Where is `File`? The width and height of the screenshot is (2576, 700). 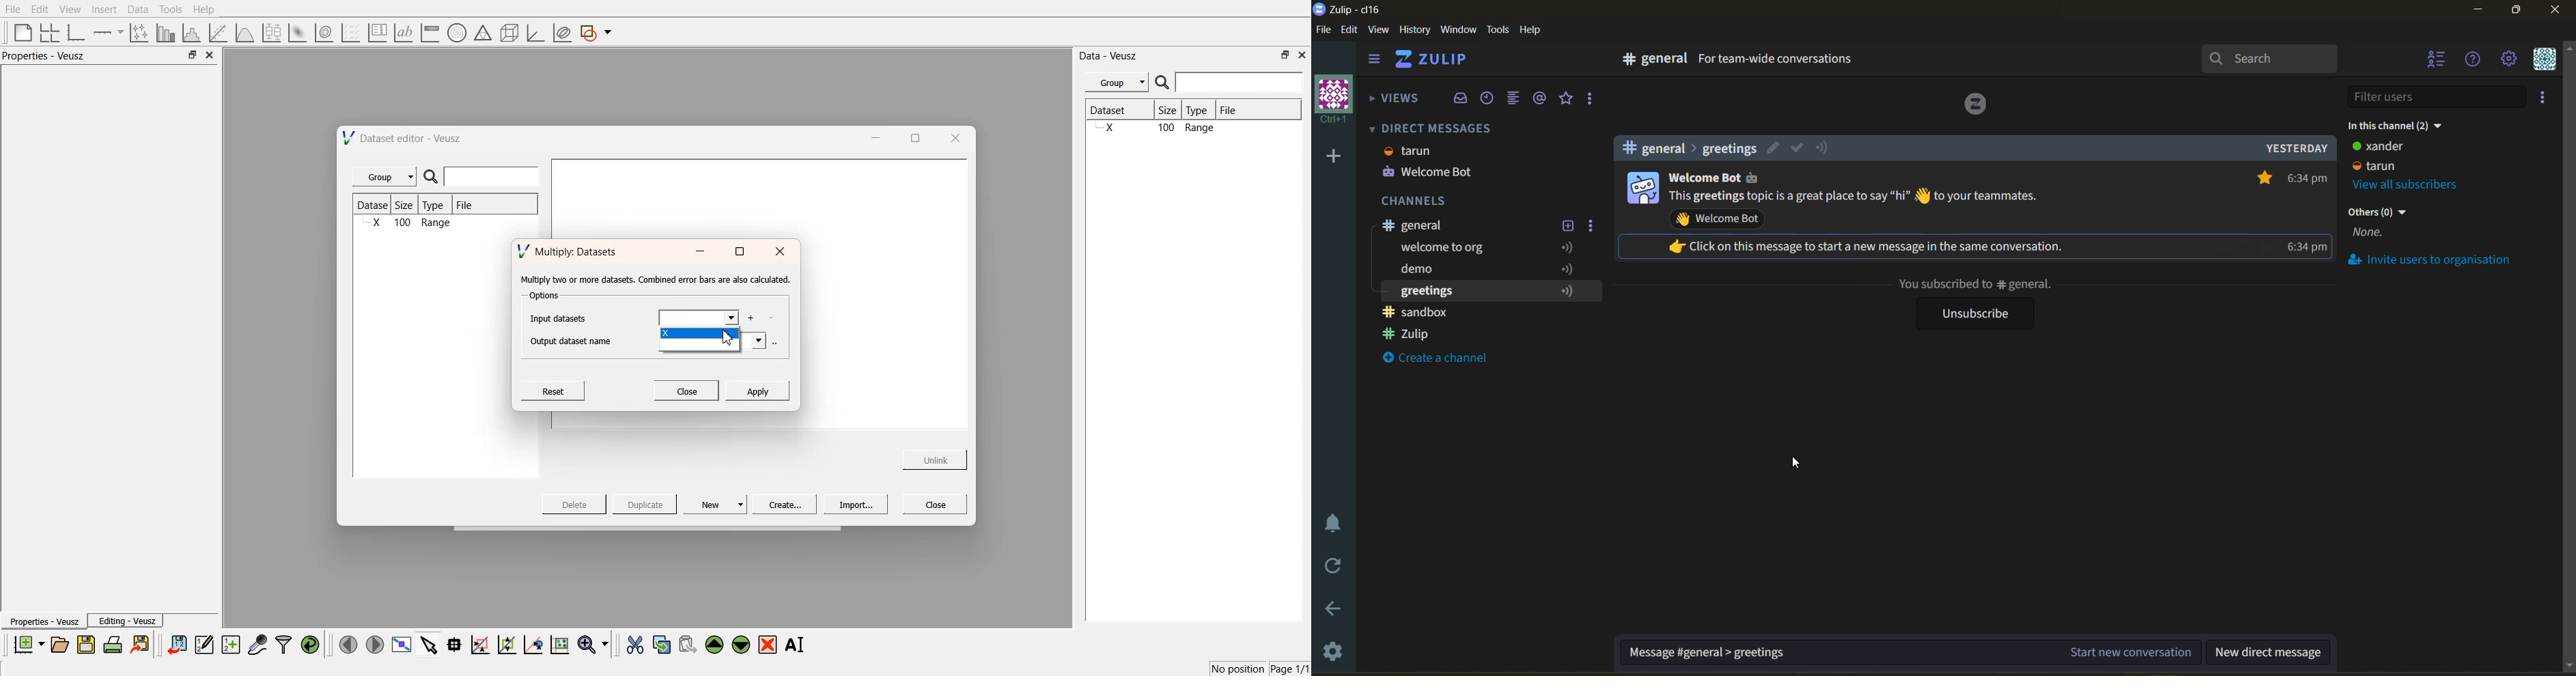
File is located at coordinates (14, 10).